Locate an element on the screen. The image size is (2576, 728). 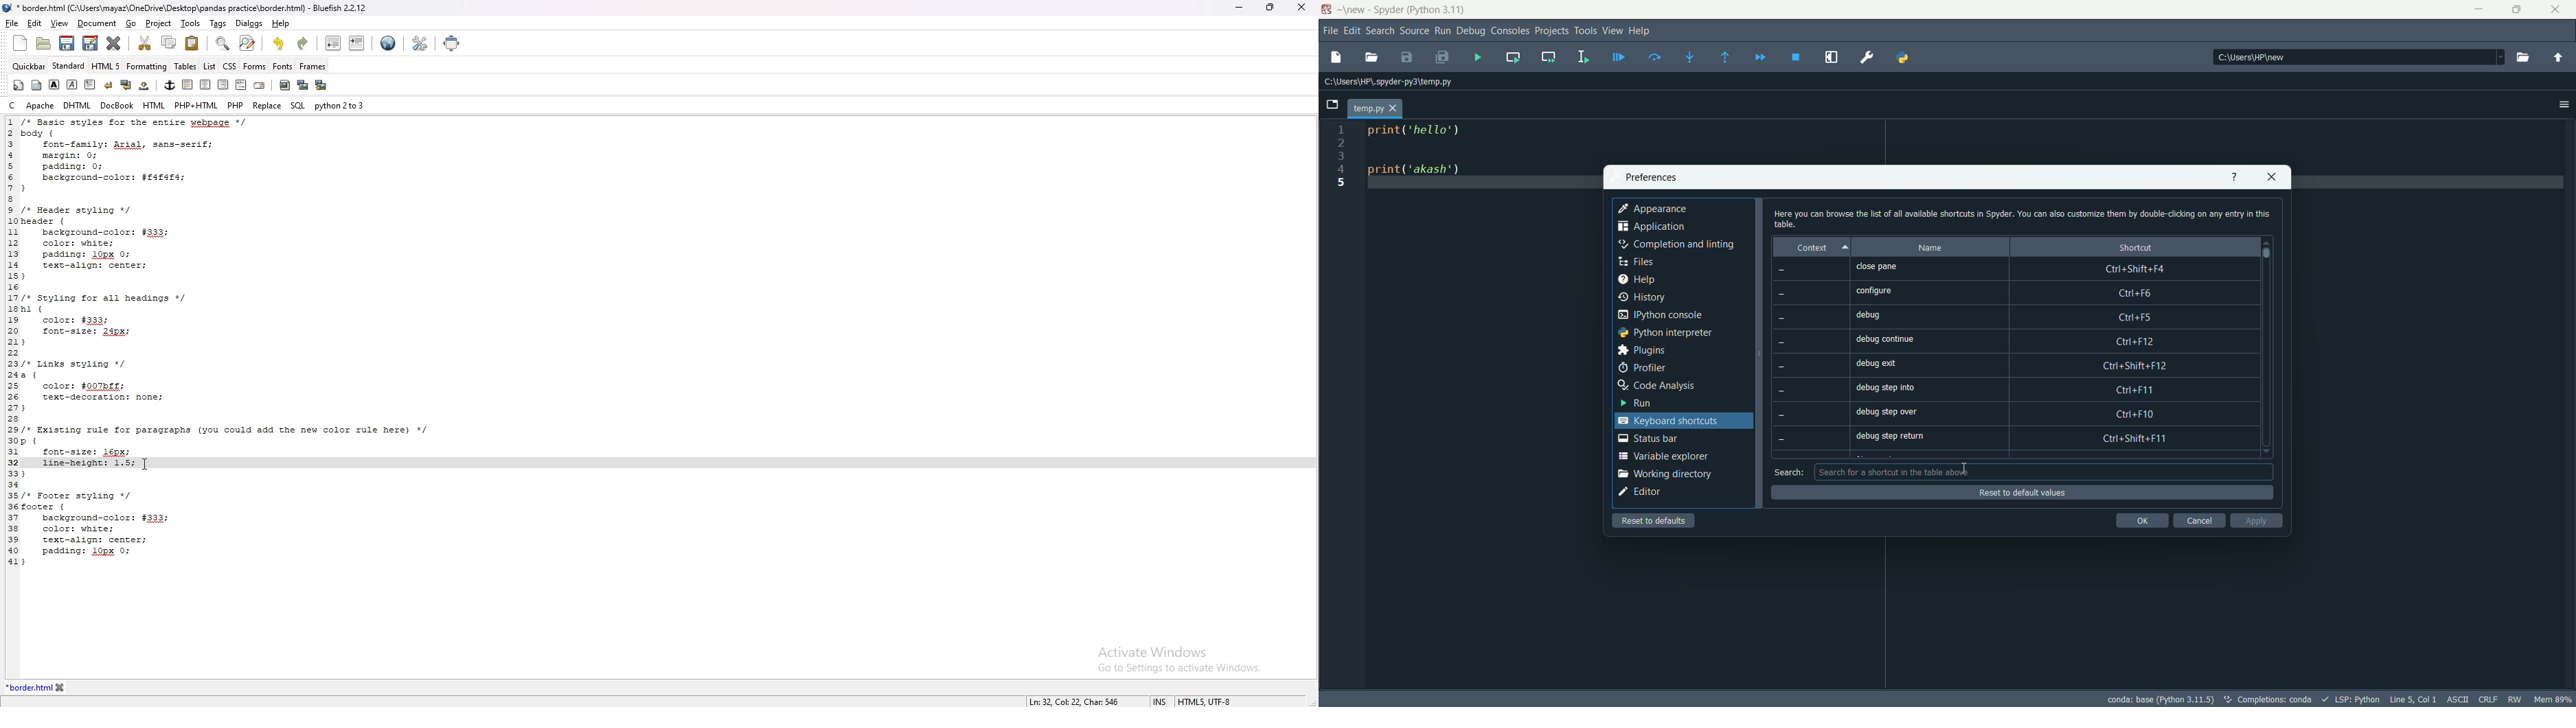
name is located at coordinates (1933, 247).